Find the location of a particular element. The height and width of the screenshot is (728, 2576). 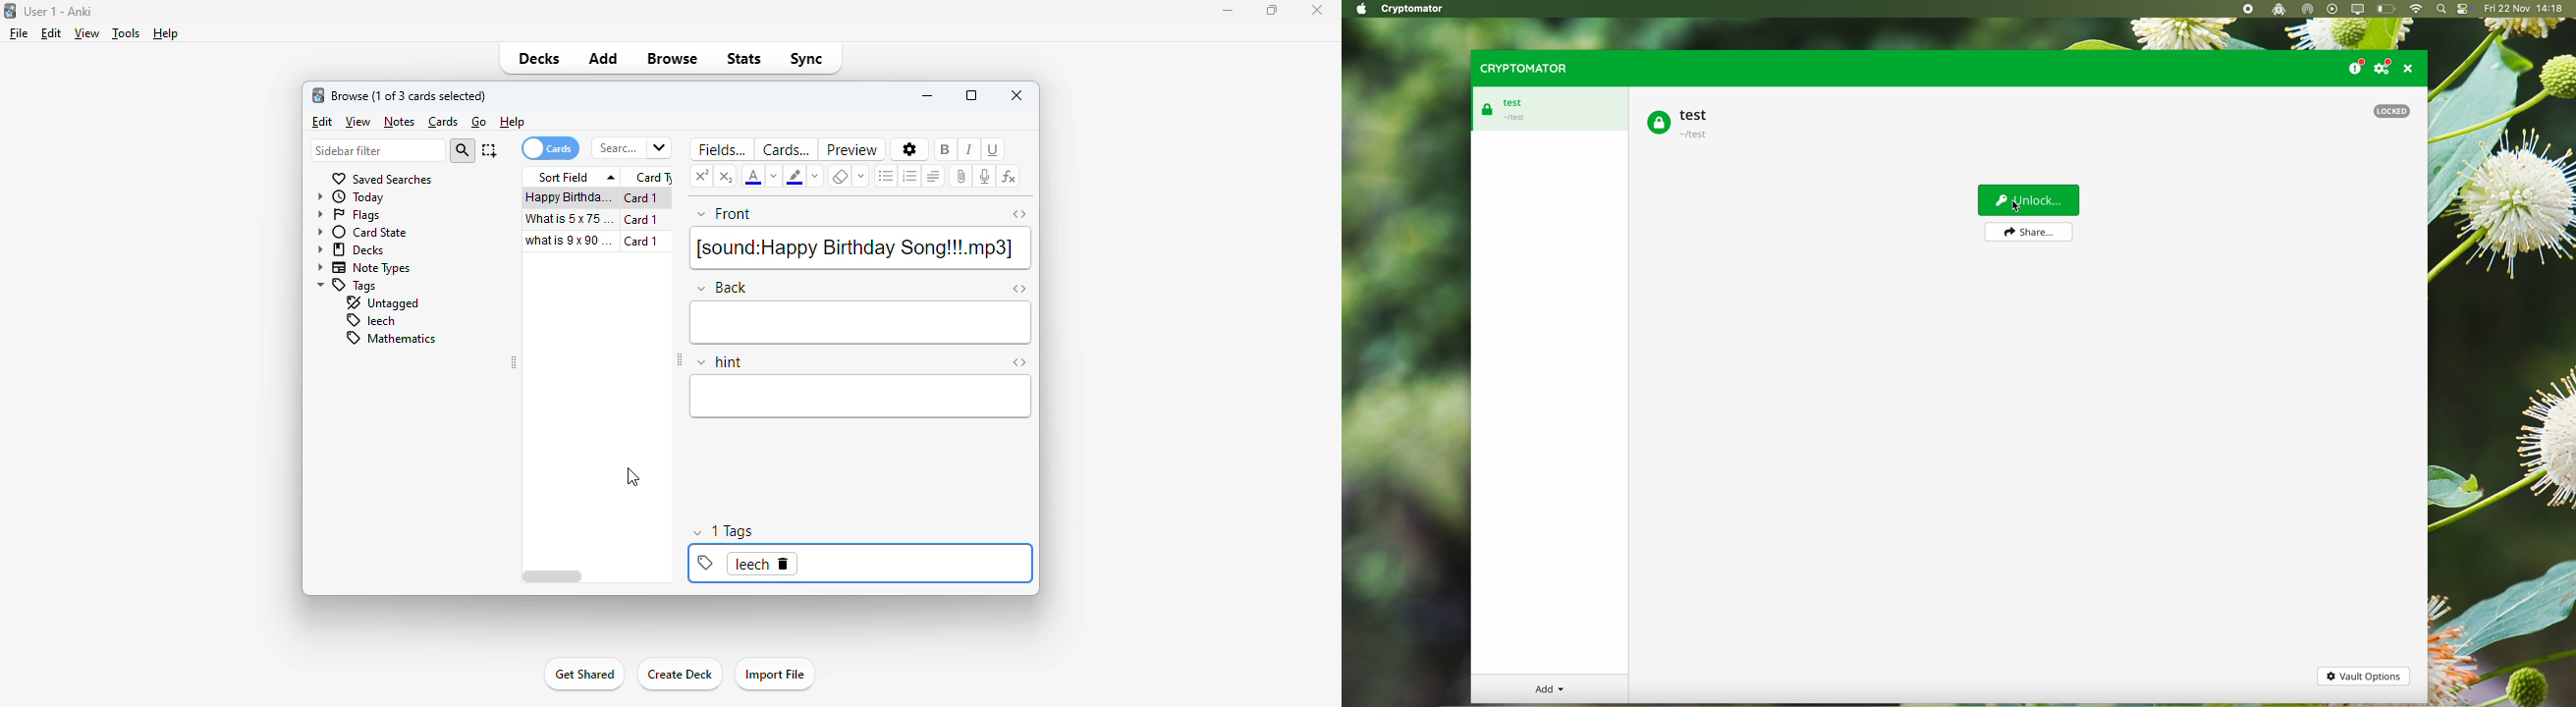

edit is located at coordinates (322, 123).